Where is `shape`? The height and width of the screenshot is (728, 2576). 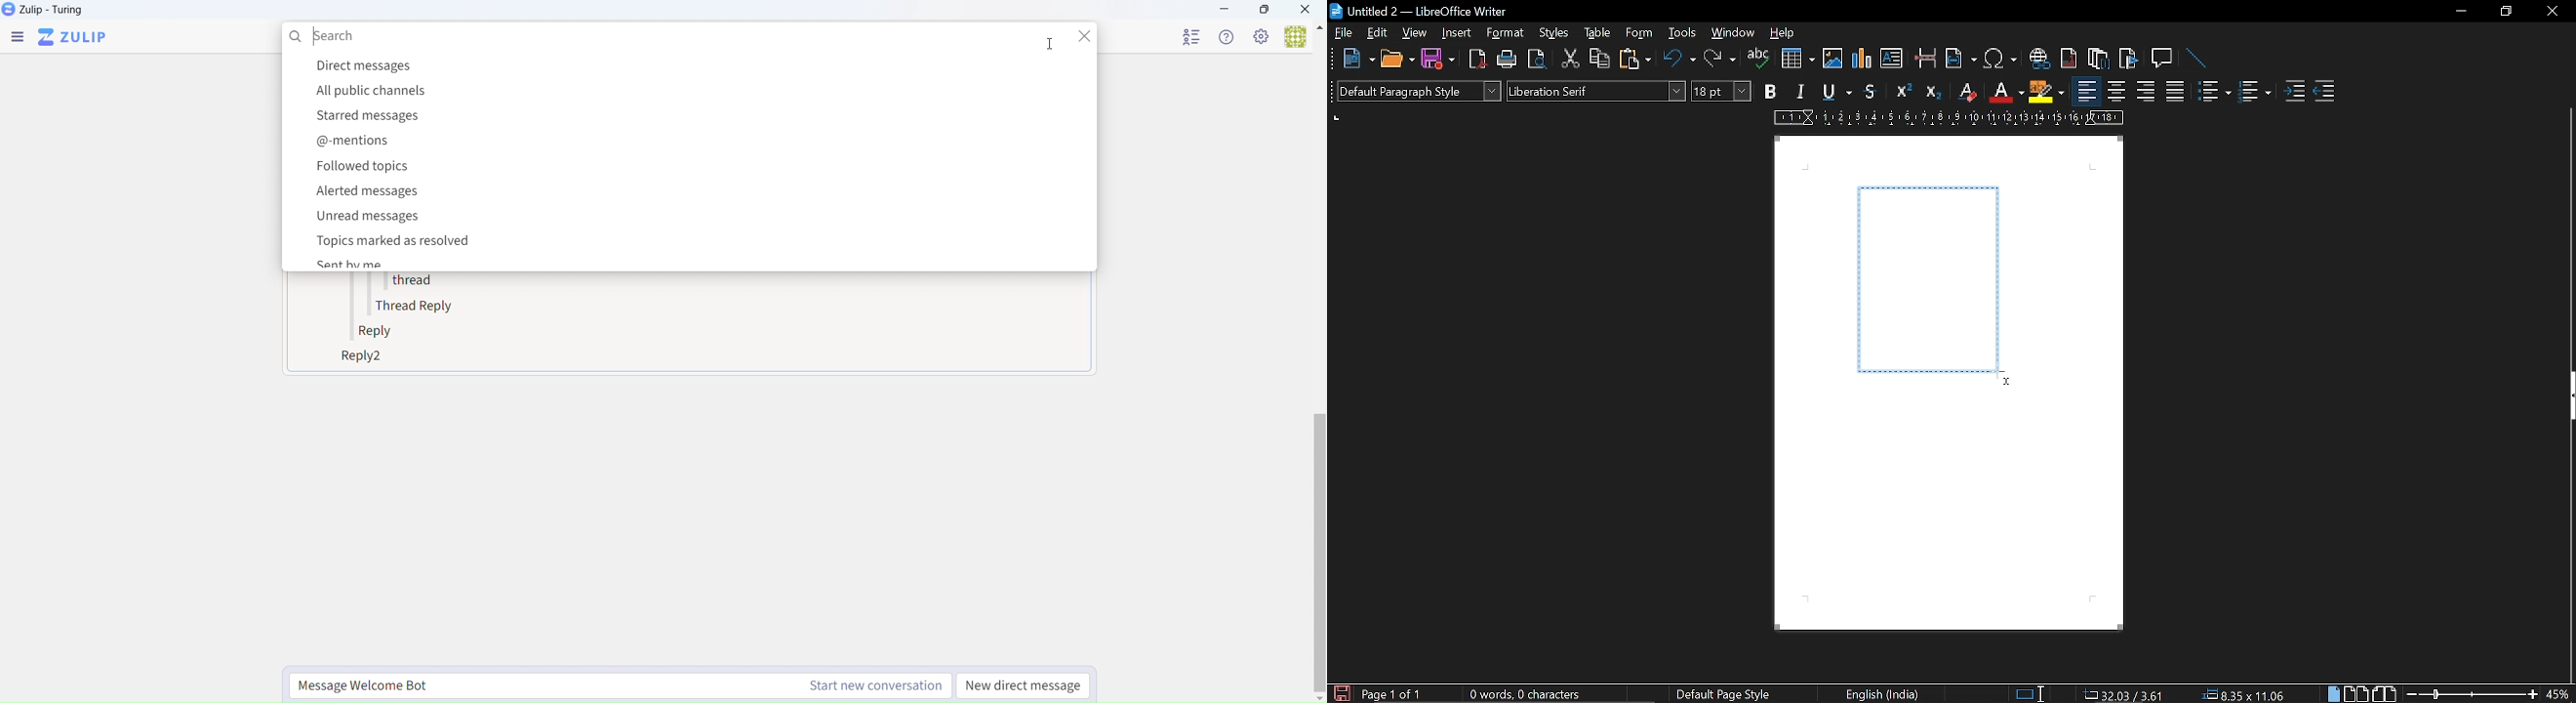
shape is located at coordinates (1930, 279).